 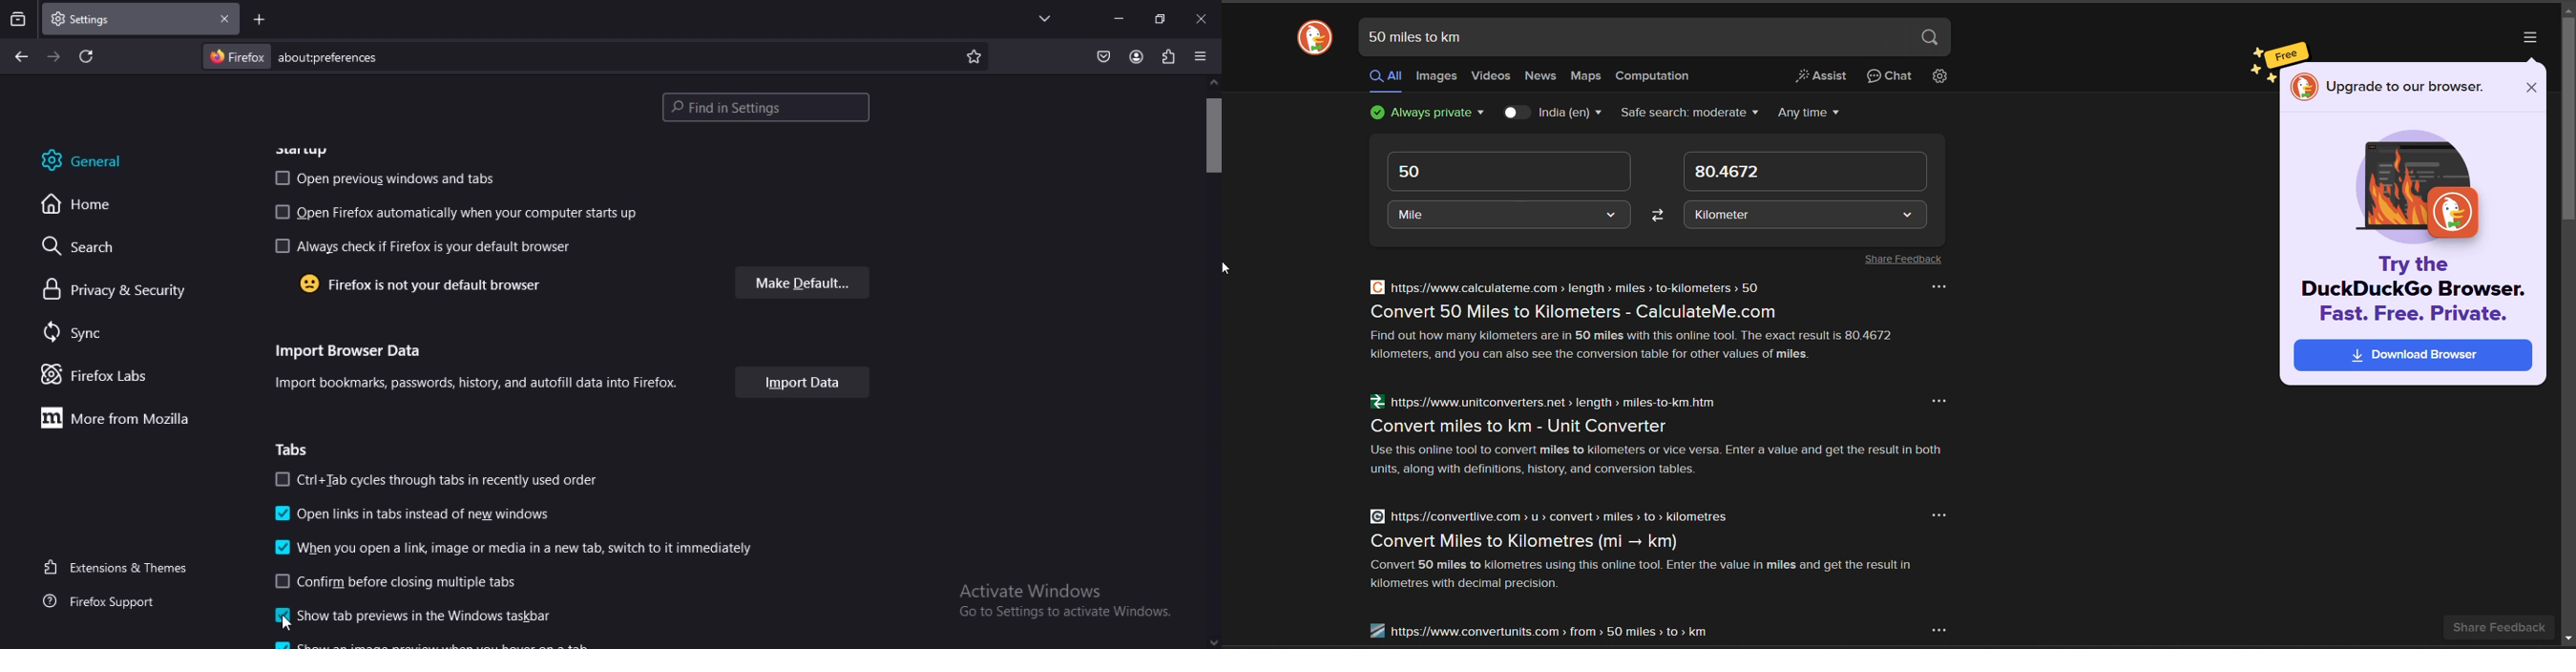 I want to click on home, so click(x=85, y=206).